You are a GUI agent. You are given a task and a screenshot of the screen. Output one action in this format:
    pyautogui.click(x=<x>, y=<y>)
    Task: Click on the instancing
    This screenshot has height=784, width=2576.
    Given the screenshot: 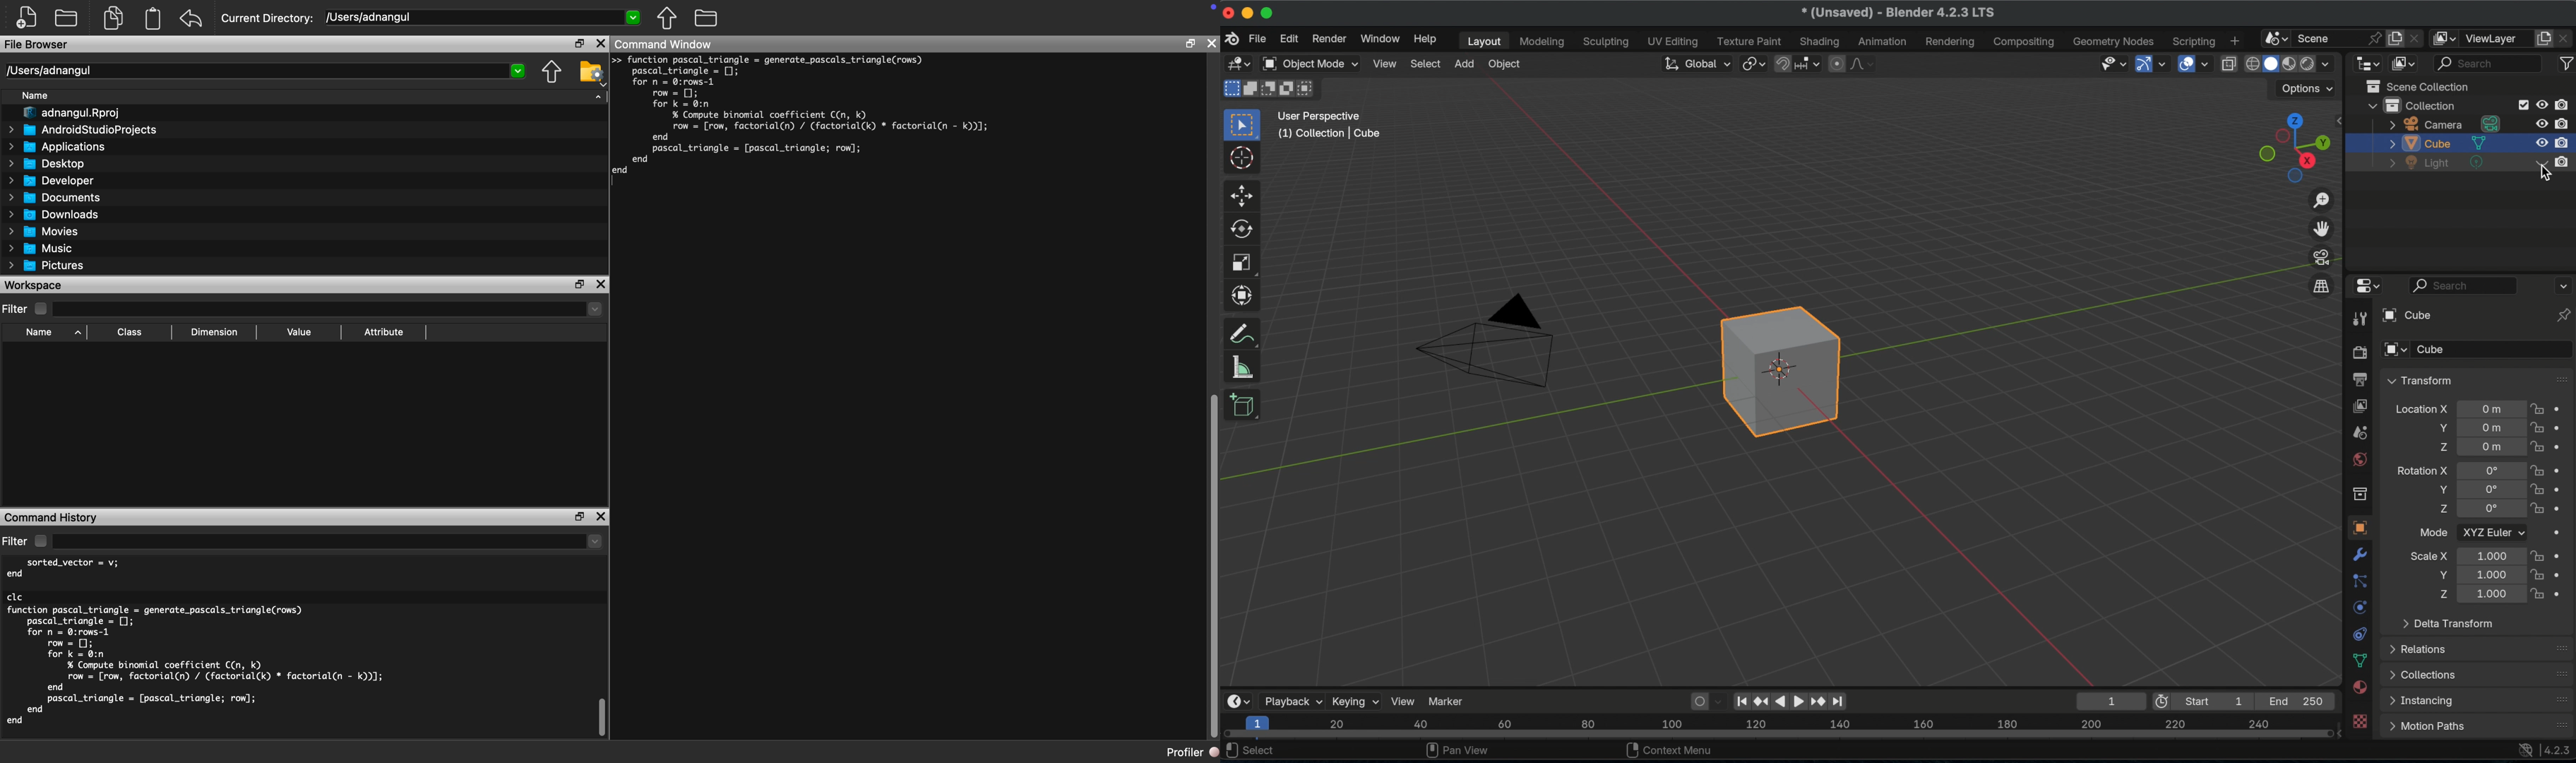 What is the action you would take?
    pyautogui.click(x=2421, y=701)
    